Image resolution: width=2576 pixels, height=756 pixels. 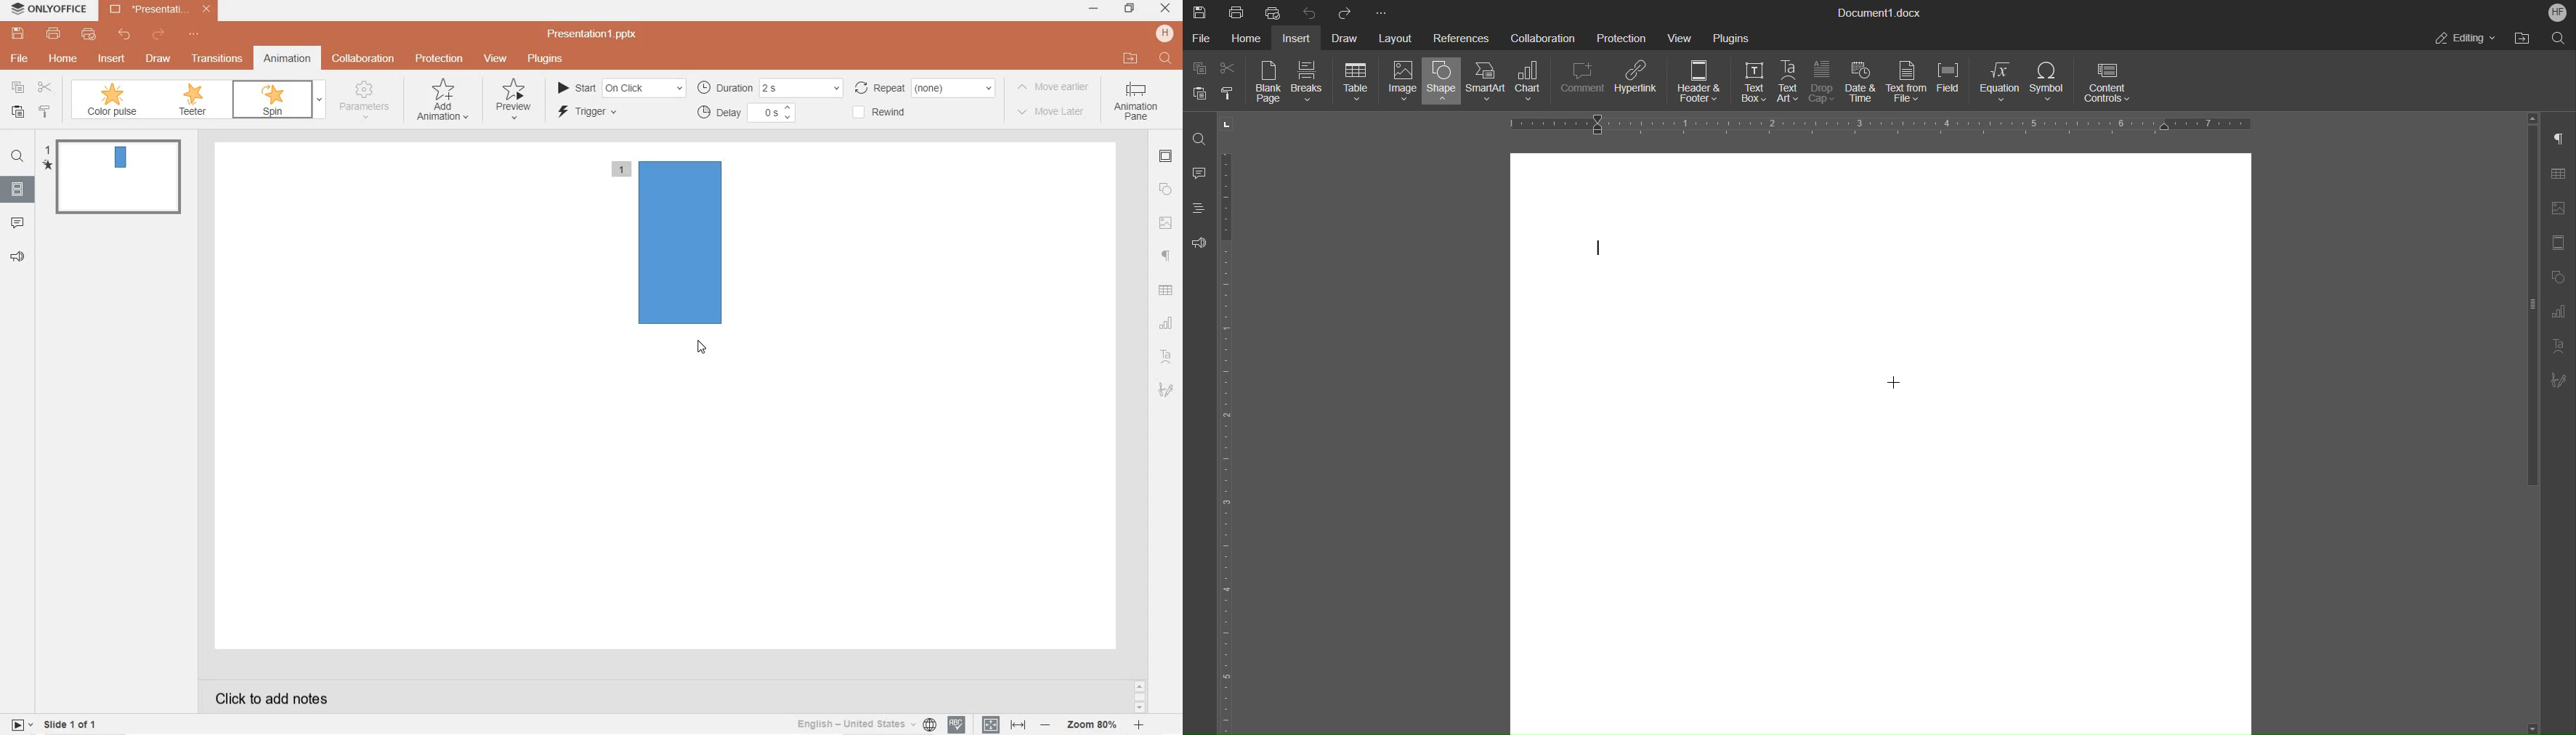 I want to click on Text Art, so click(x=1789, y=83).